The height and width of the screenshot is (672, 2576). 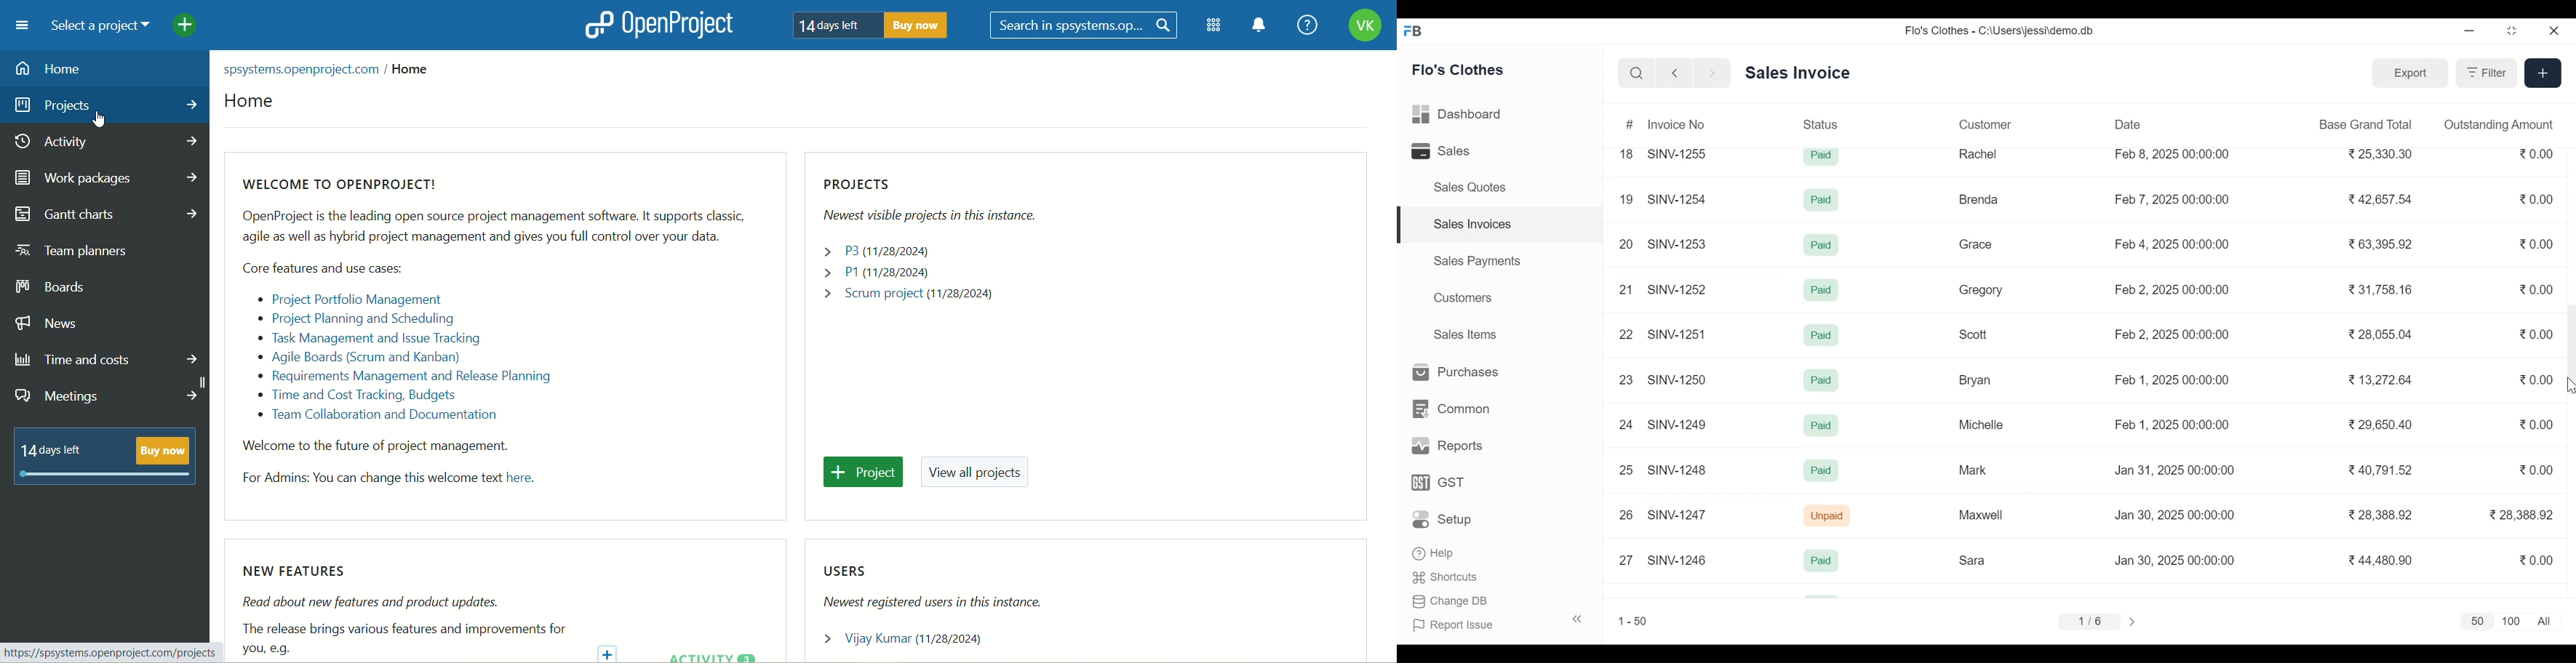 I want to click on Frappe Book Desktop Icon, so click(x=1417, y=31).